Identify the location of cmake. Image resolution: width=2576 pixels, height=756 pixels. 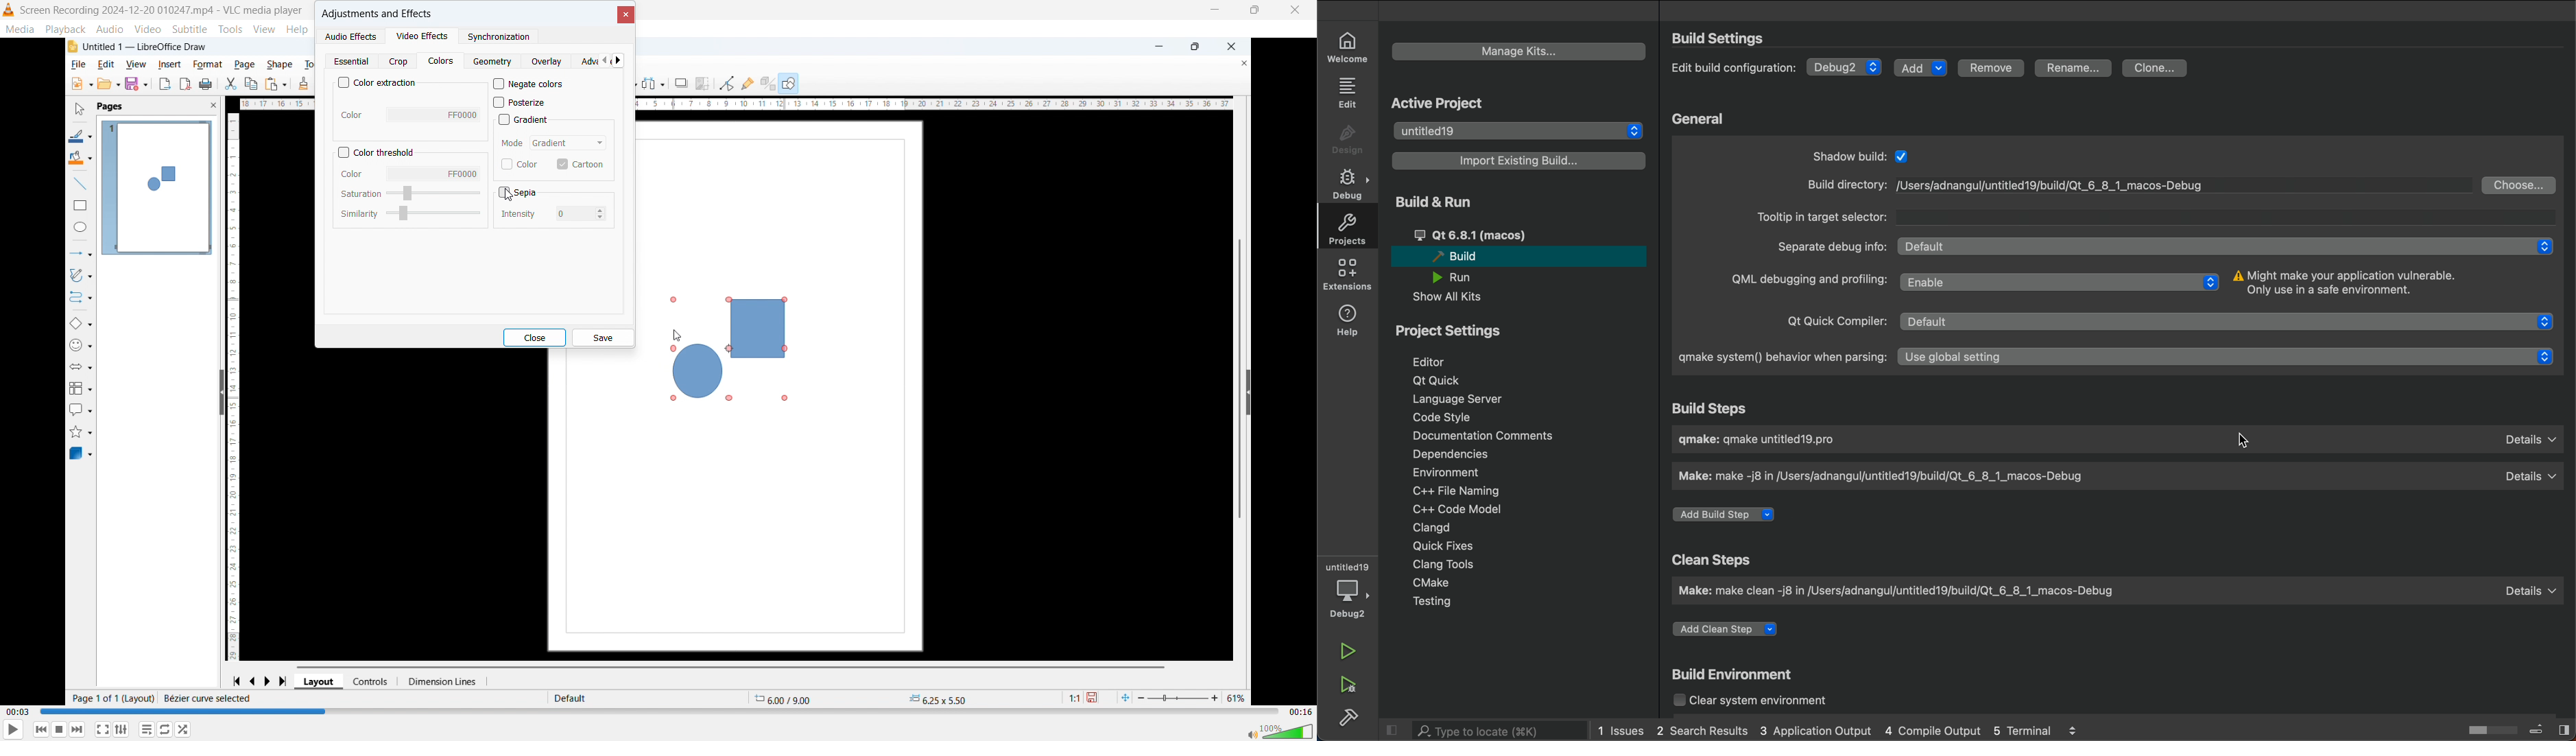
(1437, 584).